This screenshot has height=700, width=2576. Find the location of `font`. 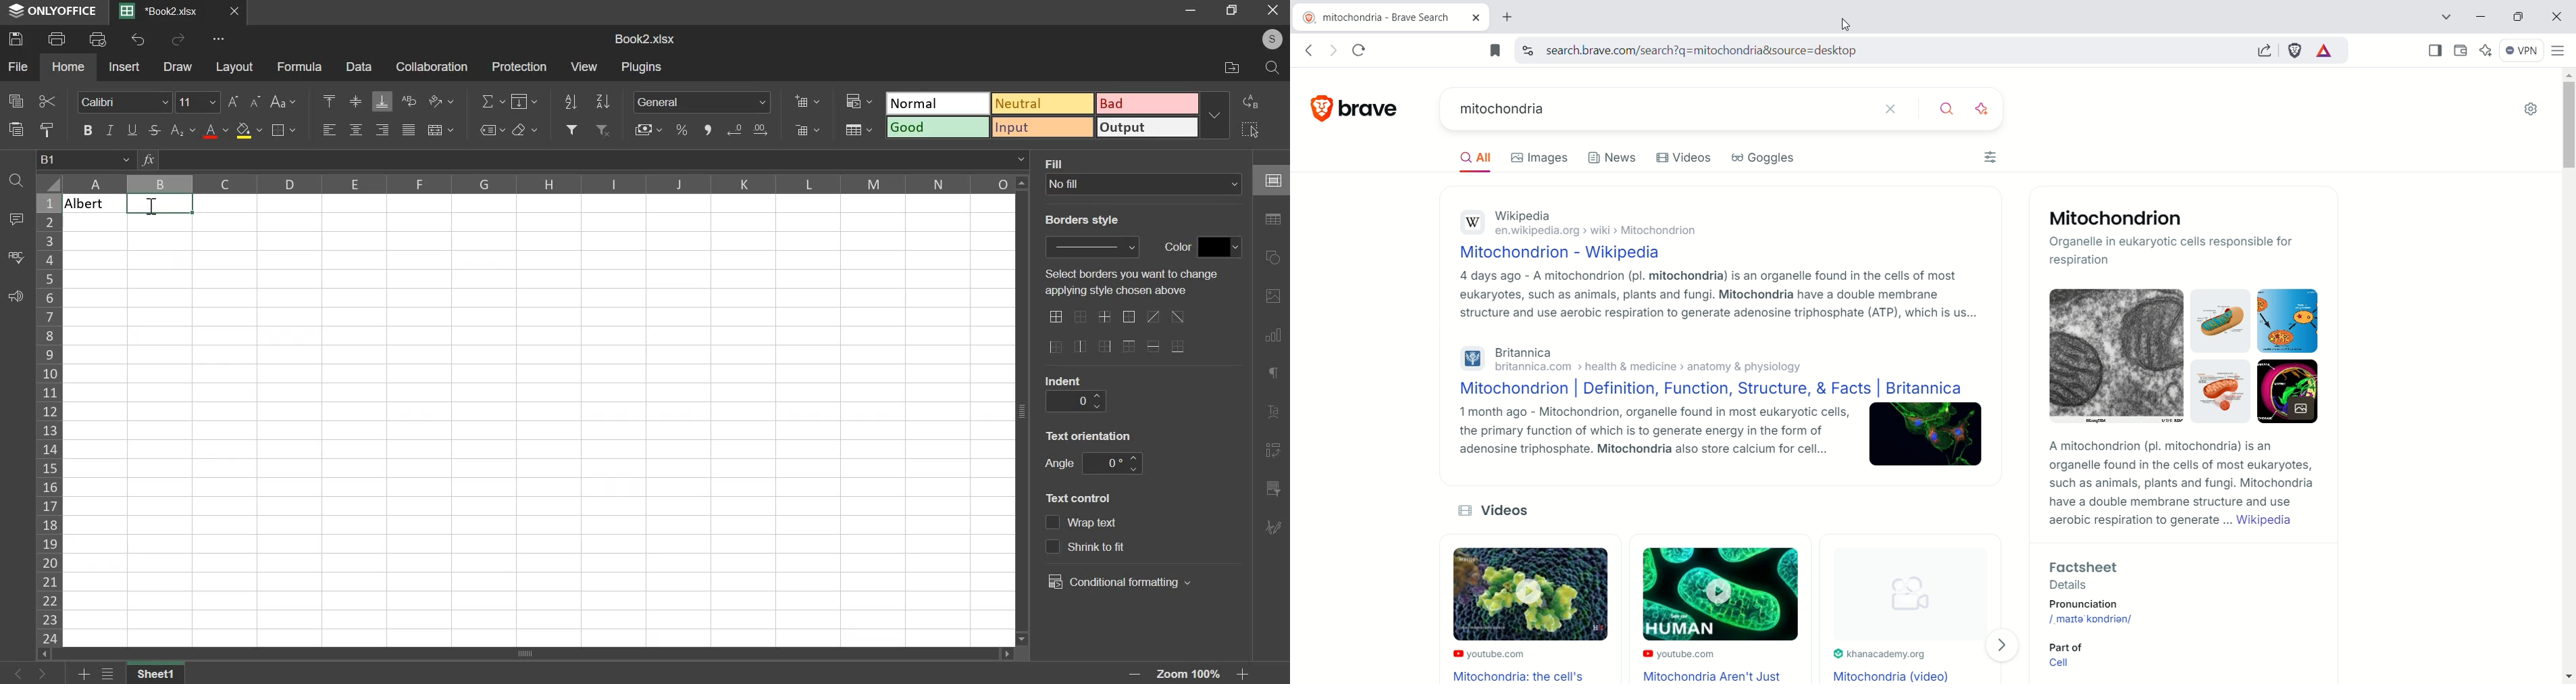

font is located at coordinates (125, 102).